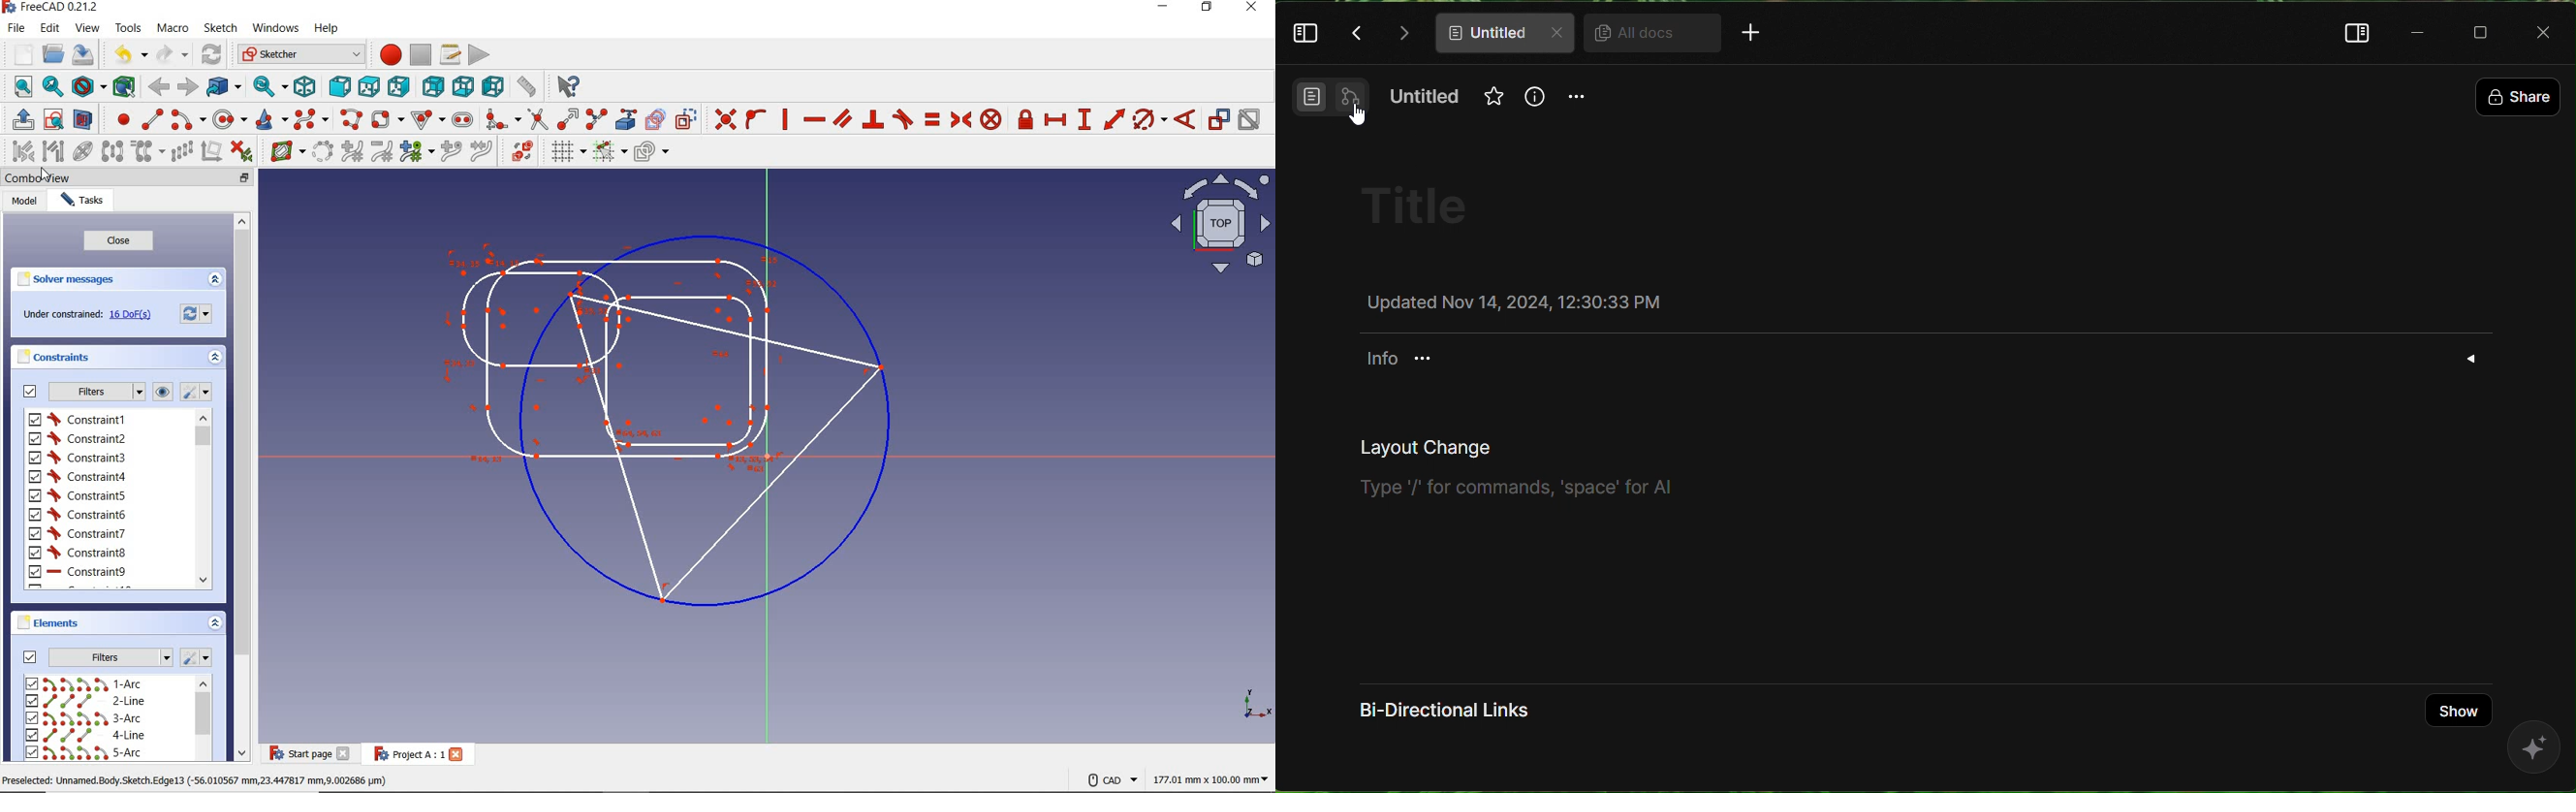 This screenshot has height=812, width=2576. Describe the element at coordinates (345, 754) in the screenshot. I see `close` at that location.